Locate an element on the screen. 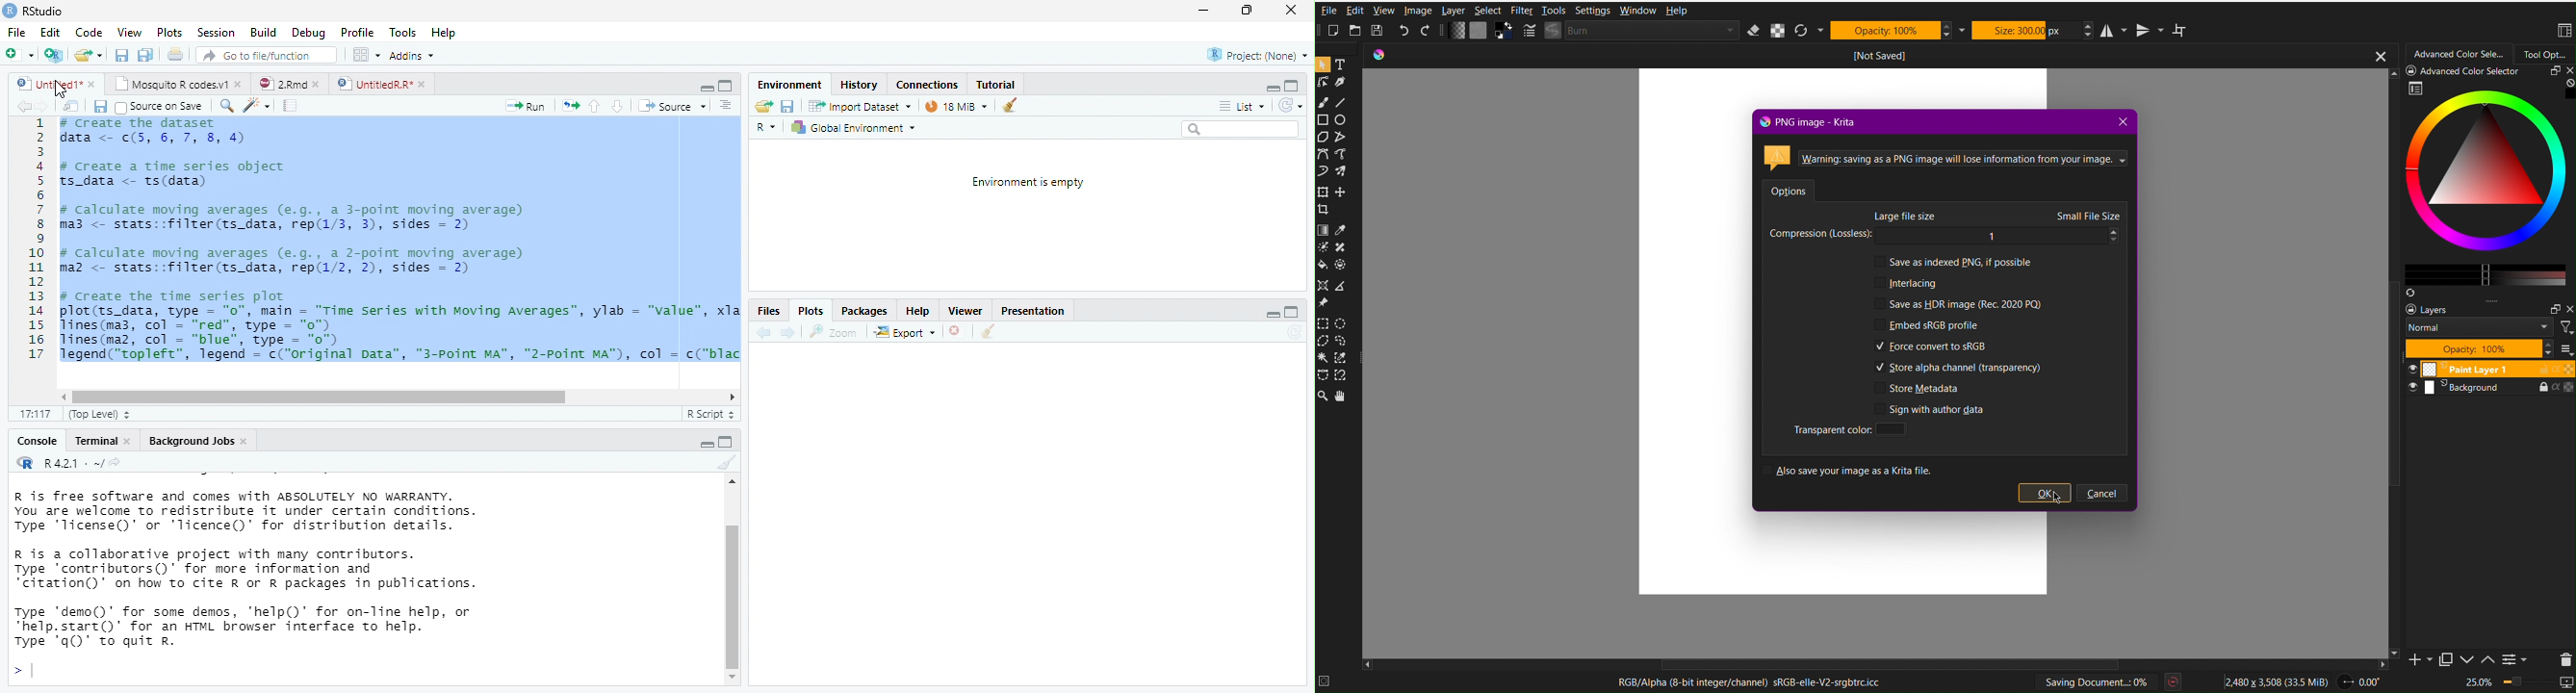 The image size is (2576, 700). next is located at coordinates (788, 332).